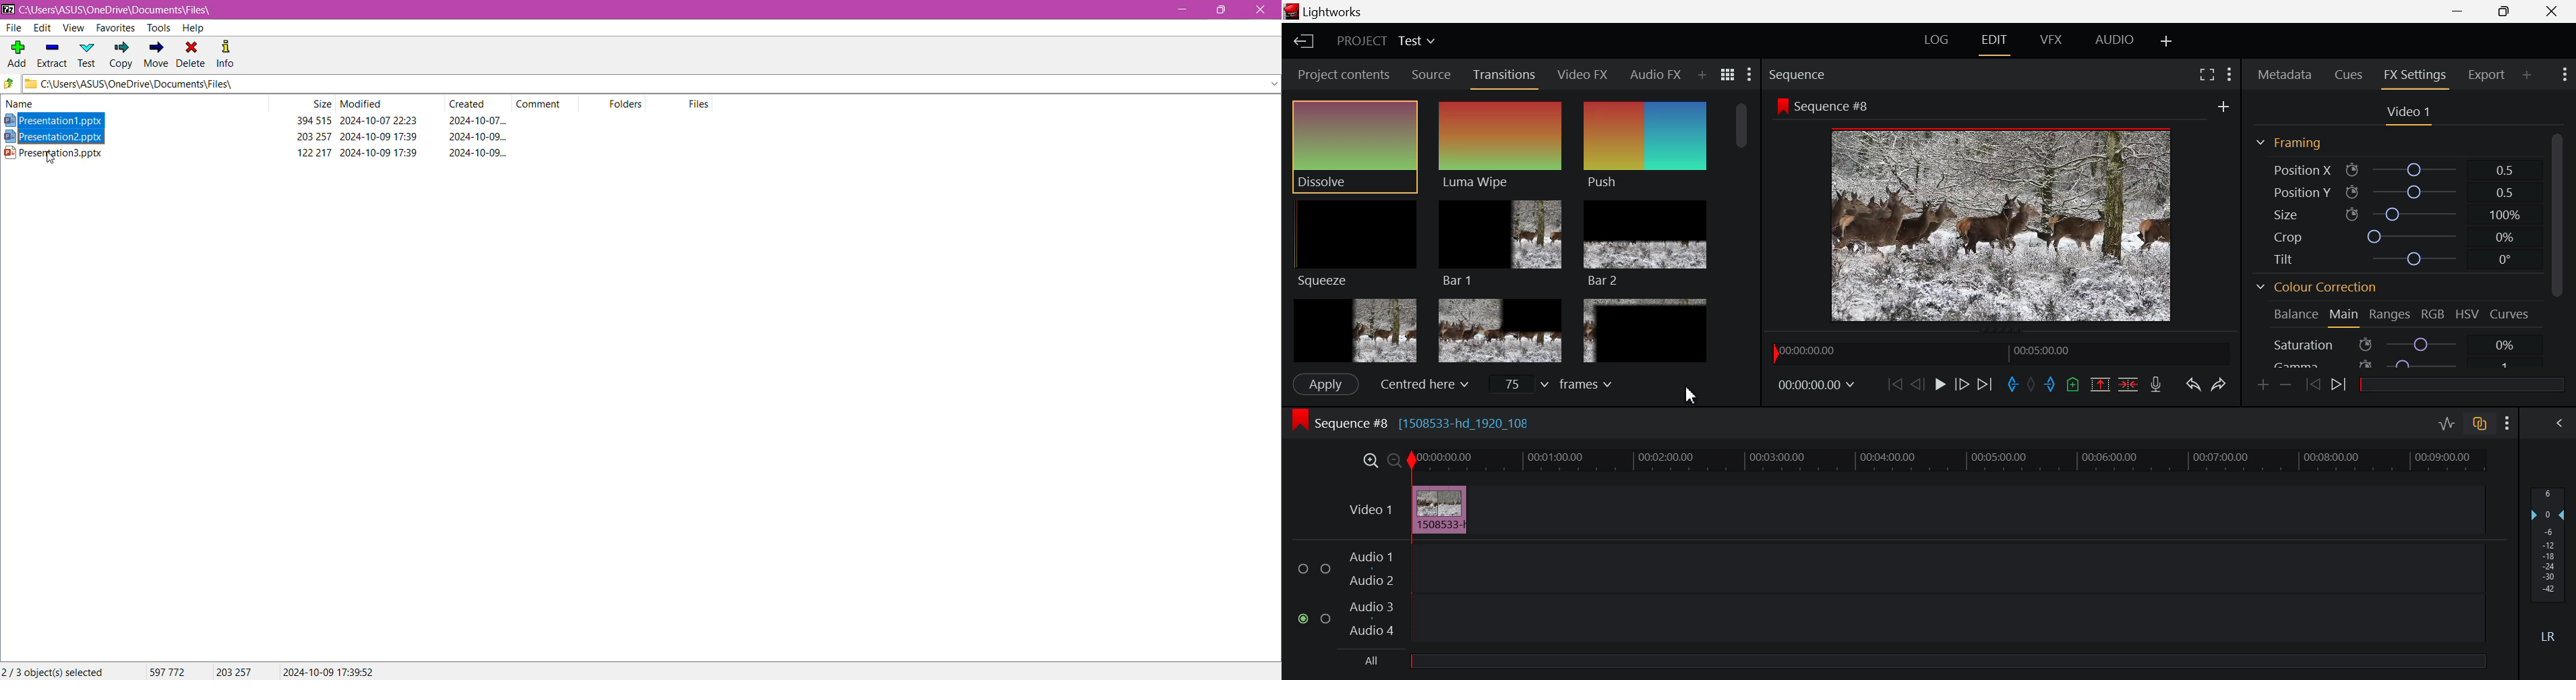 The image size is (2576, 700). I want to click on Timeline Zoomed Out, so click(1395, 462).